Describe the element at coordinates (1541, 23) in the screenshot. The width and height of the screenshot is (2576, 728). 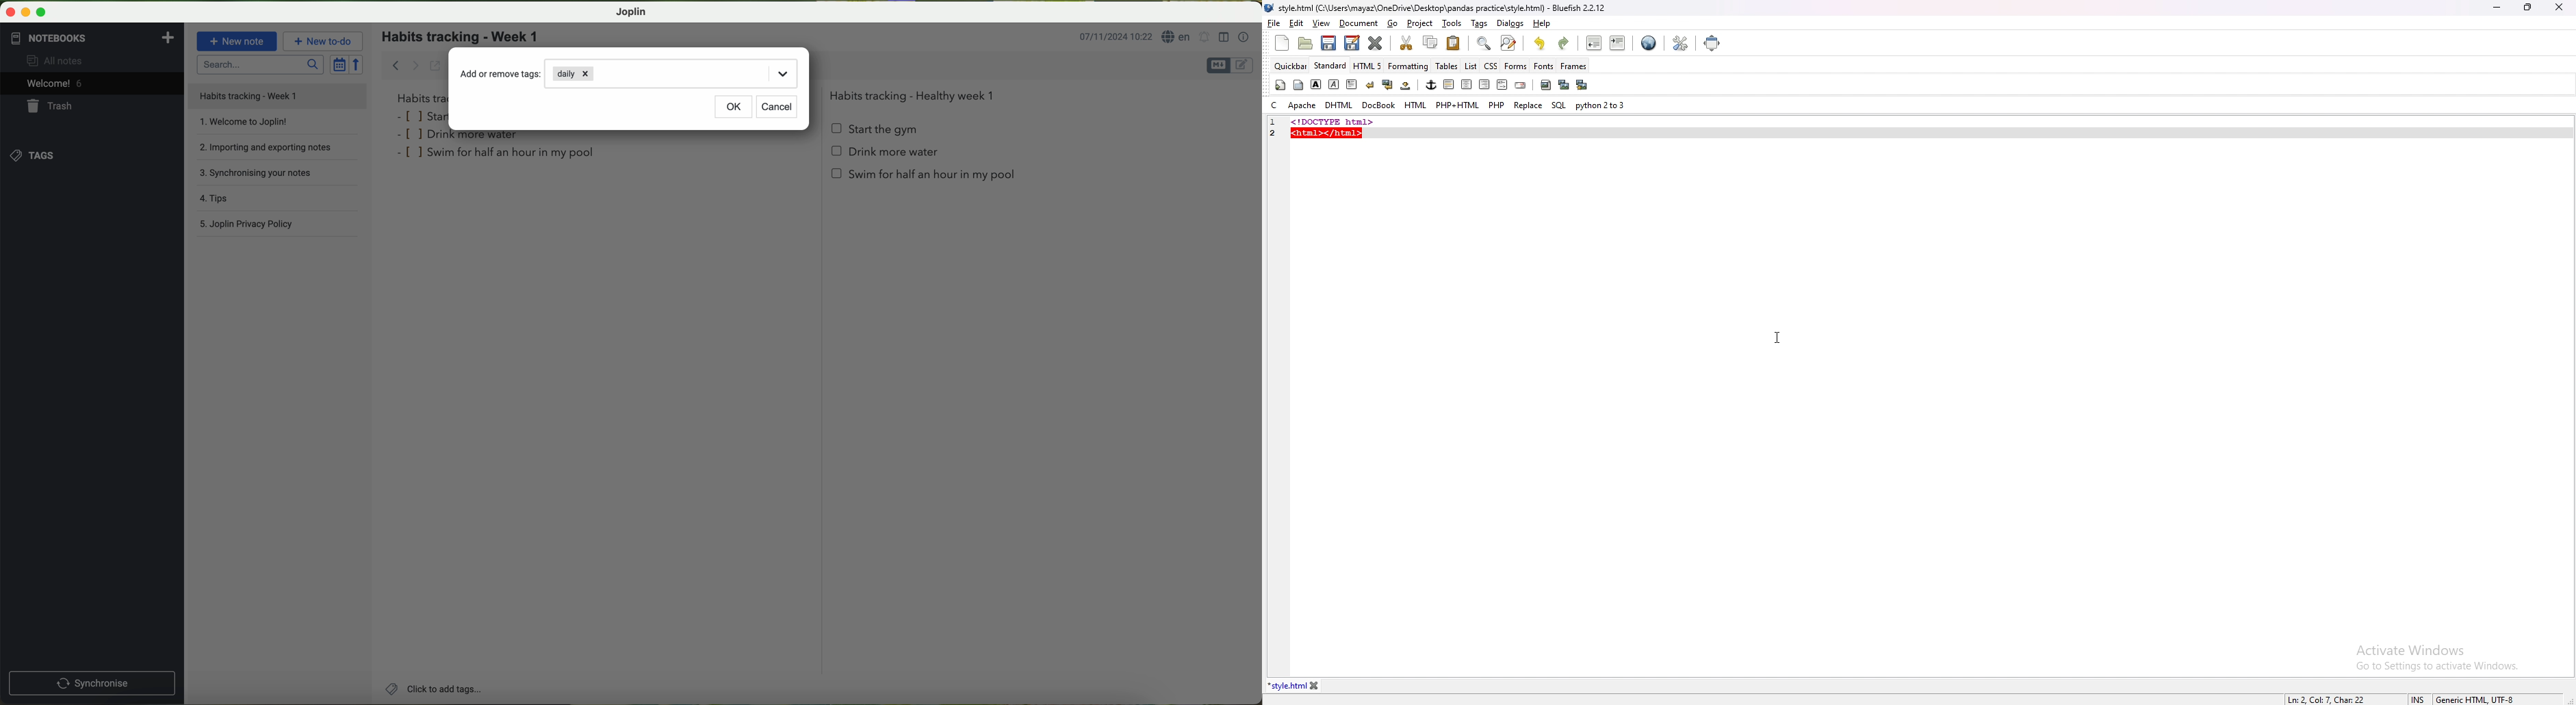
I see `help` at that location.